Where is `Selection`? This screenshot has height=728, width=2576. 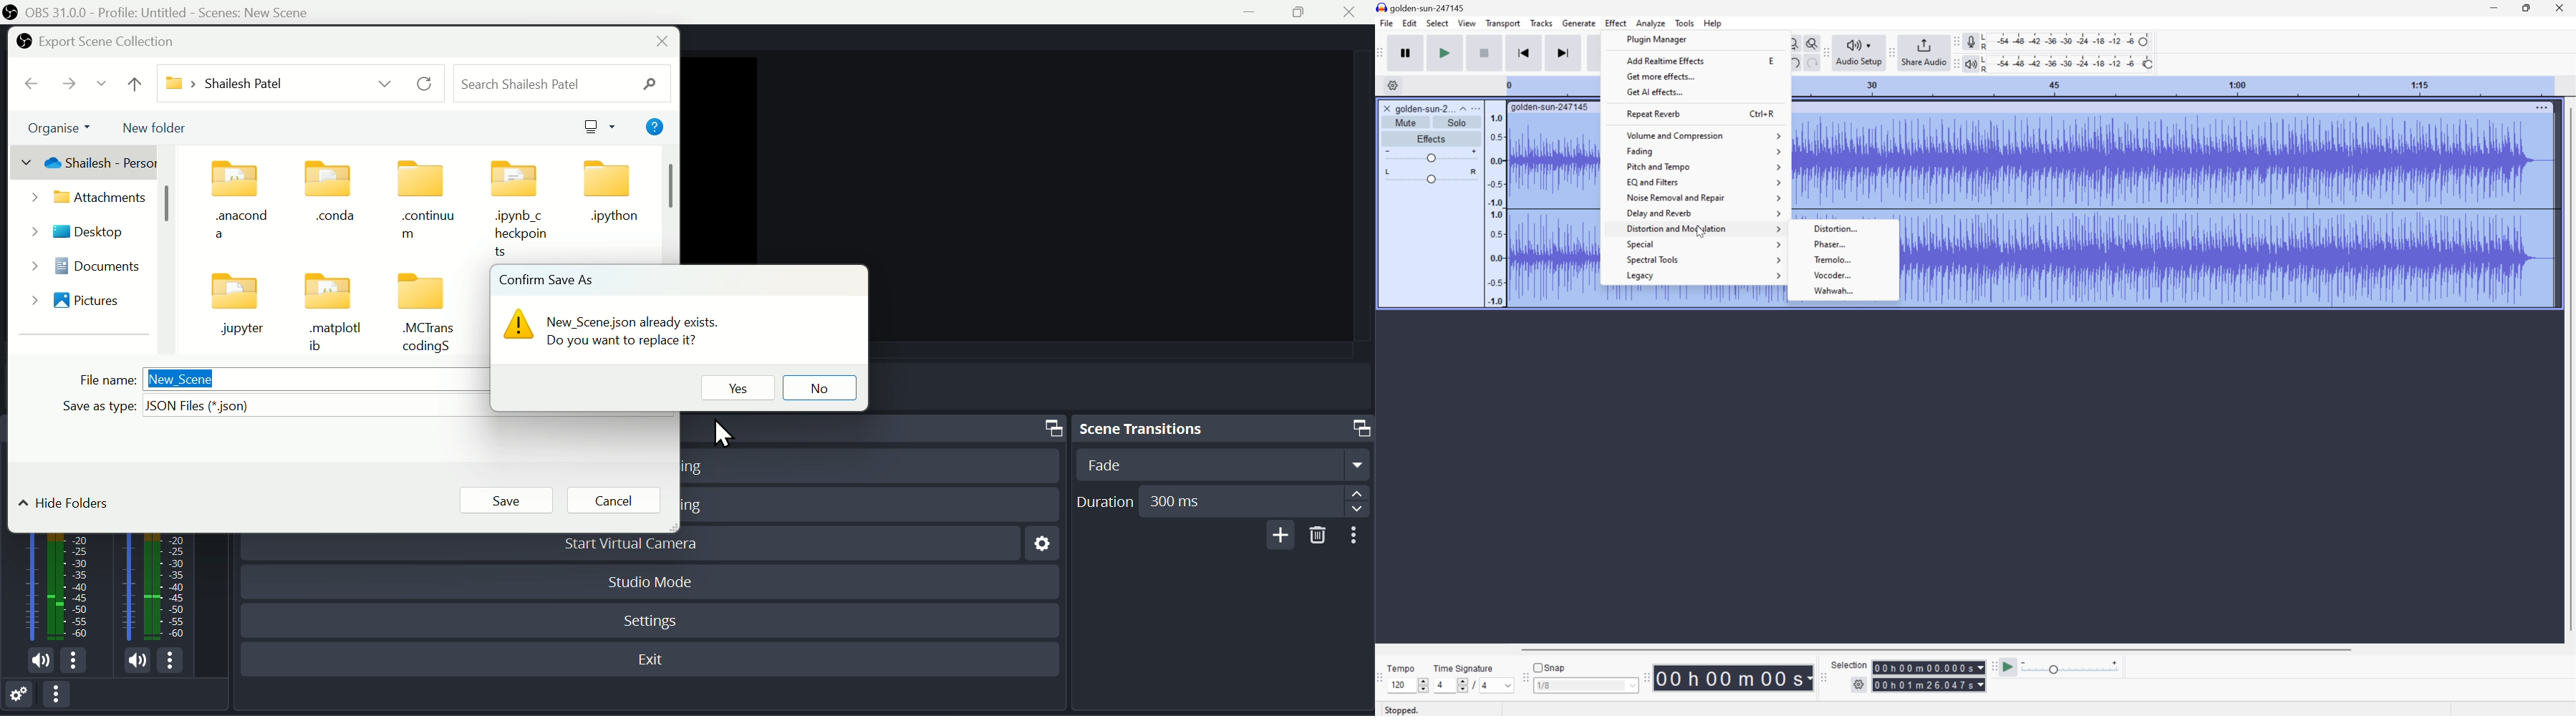
Selection is located at coordinates (1928, 667).